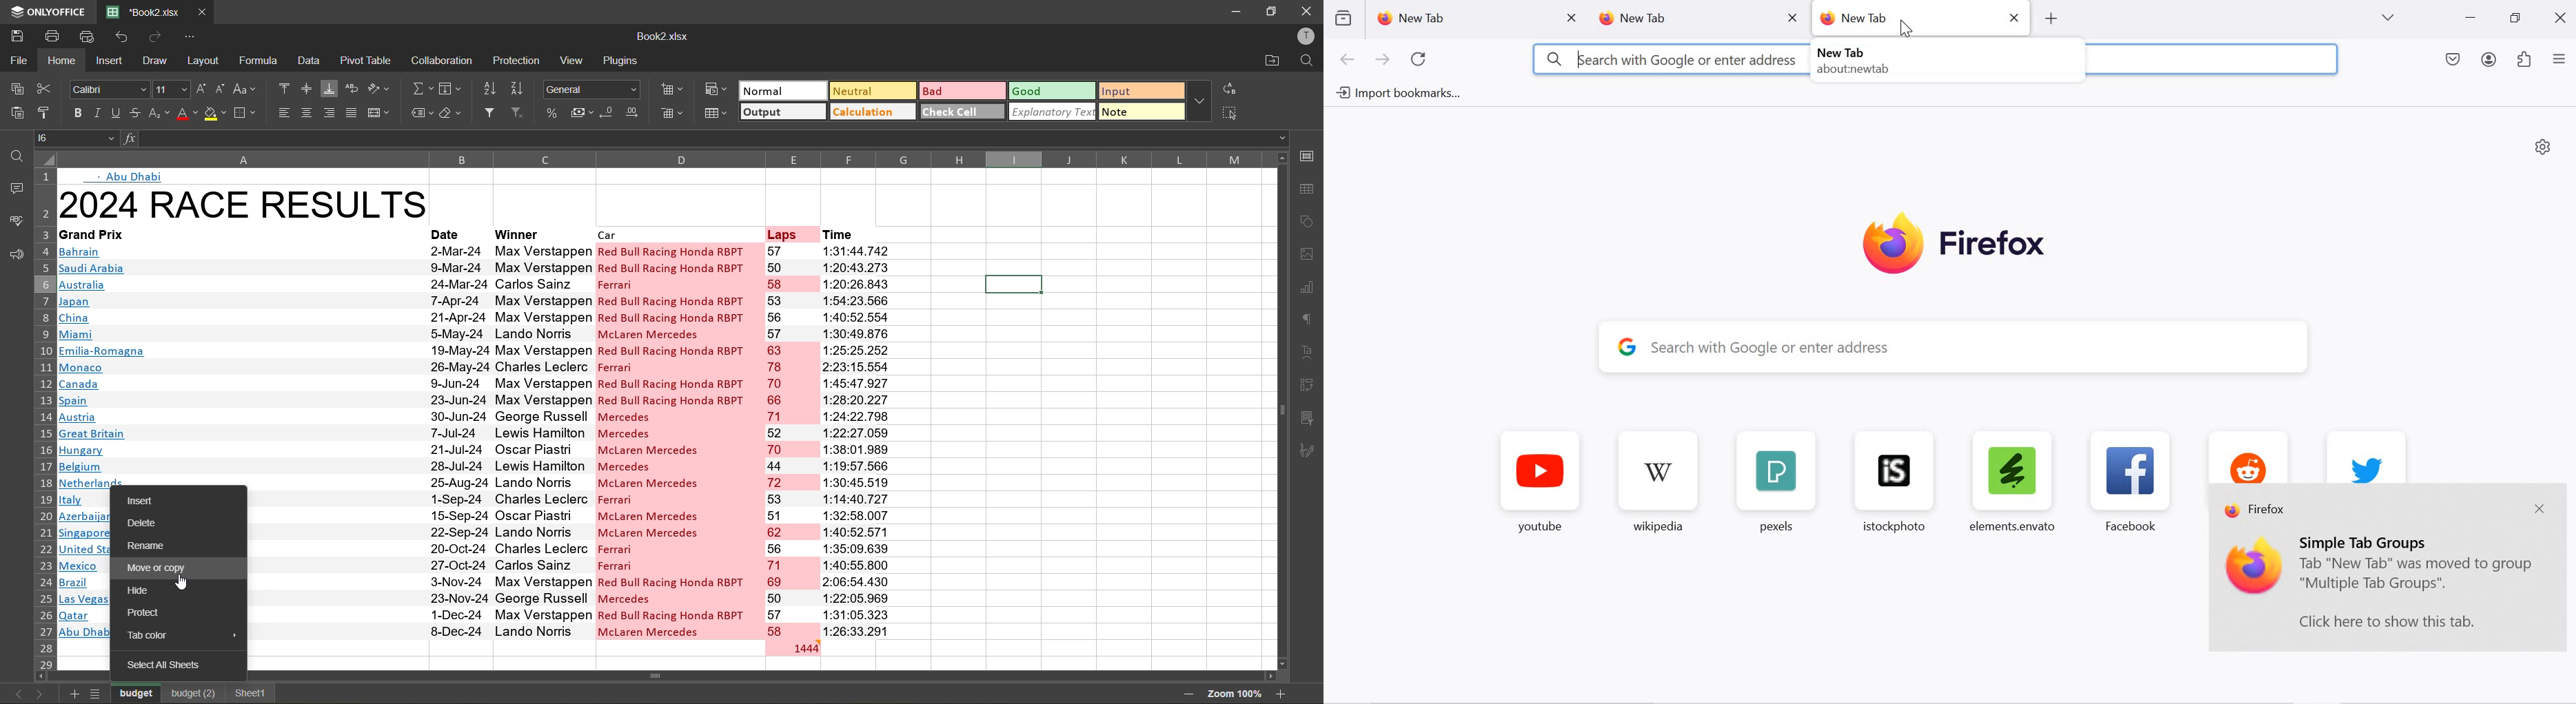 This screenshot has height=728, width=2576. Describe the element at coordinates (1013, 284) in the screenshot. I see `selected cell` at that location.